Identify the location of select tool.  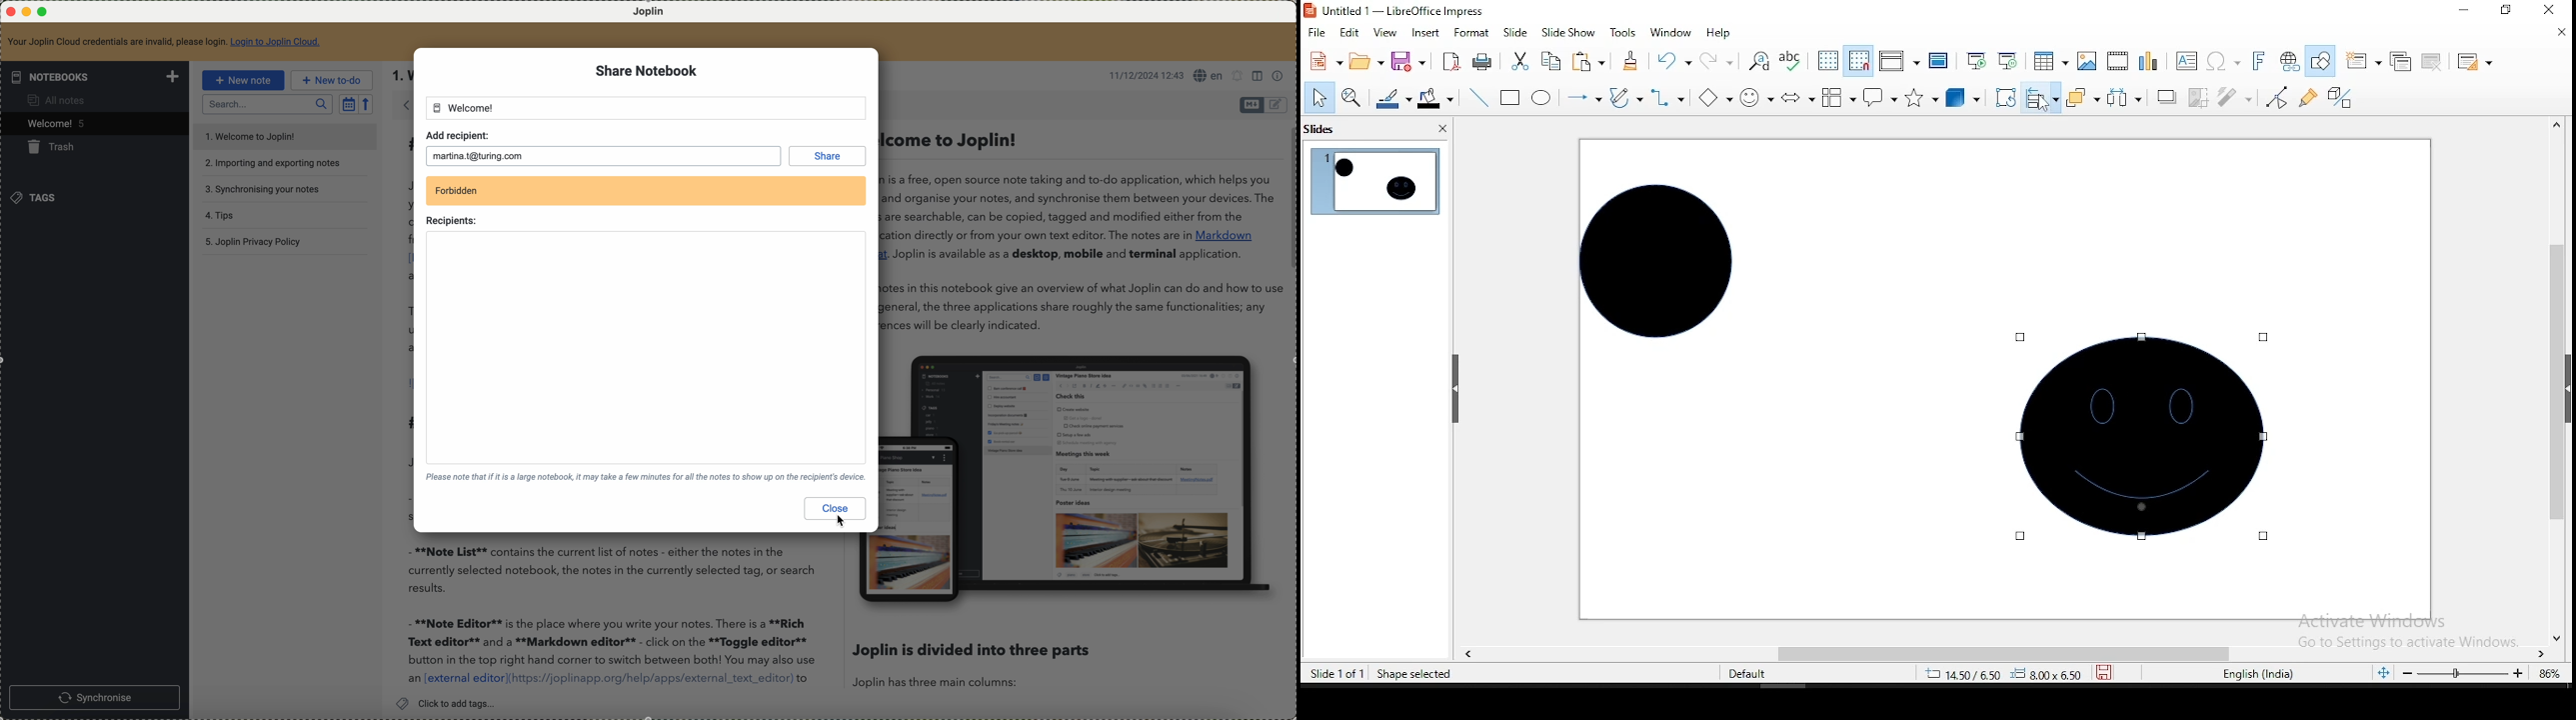
(1319, 97).